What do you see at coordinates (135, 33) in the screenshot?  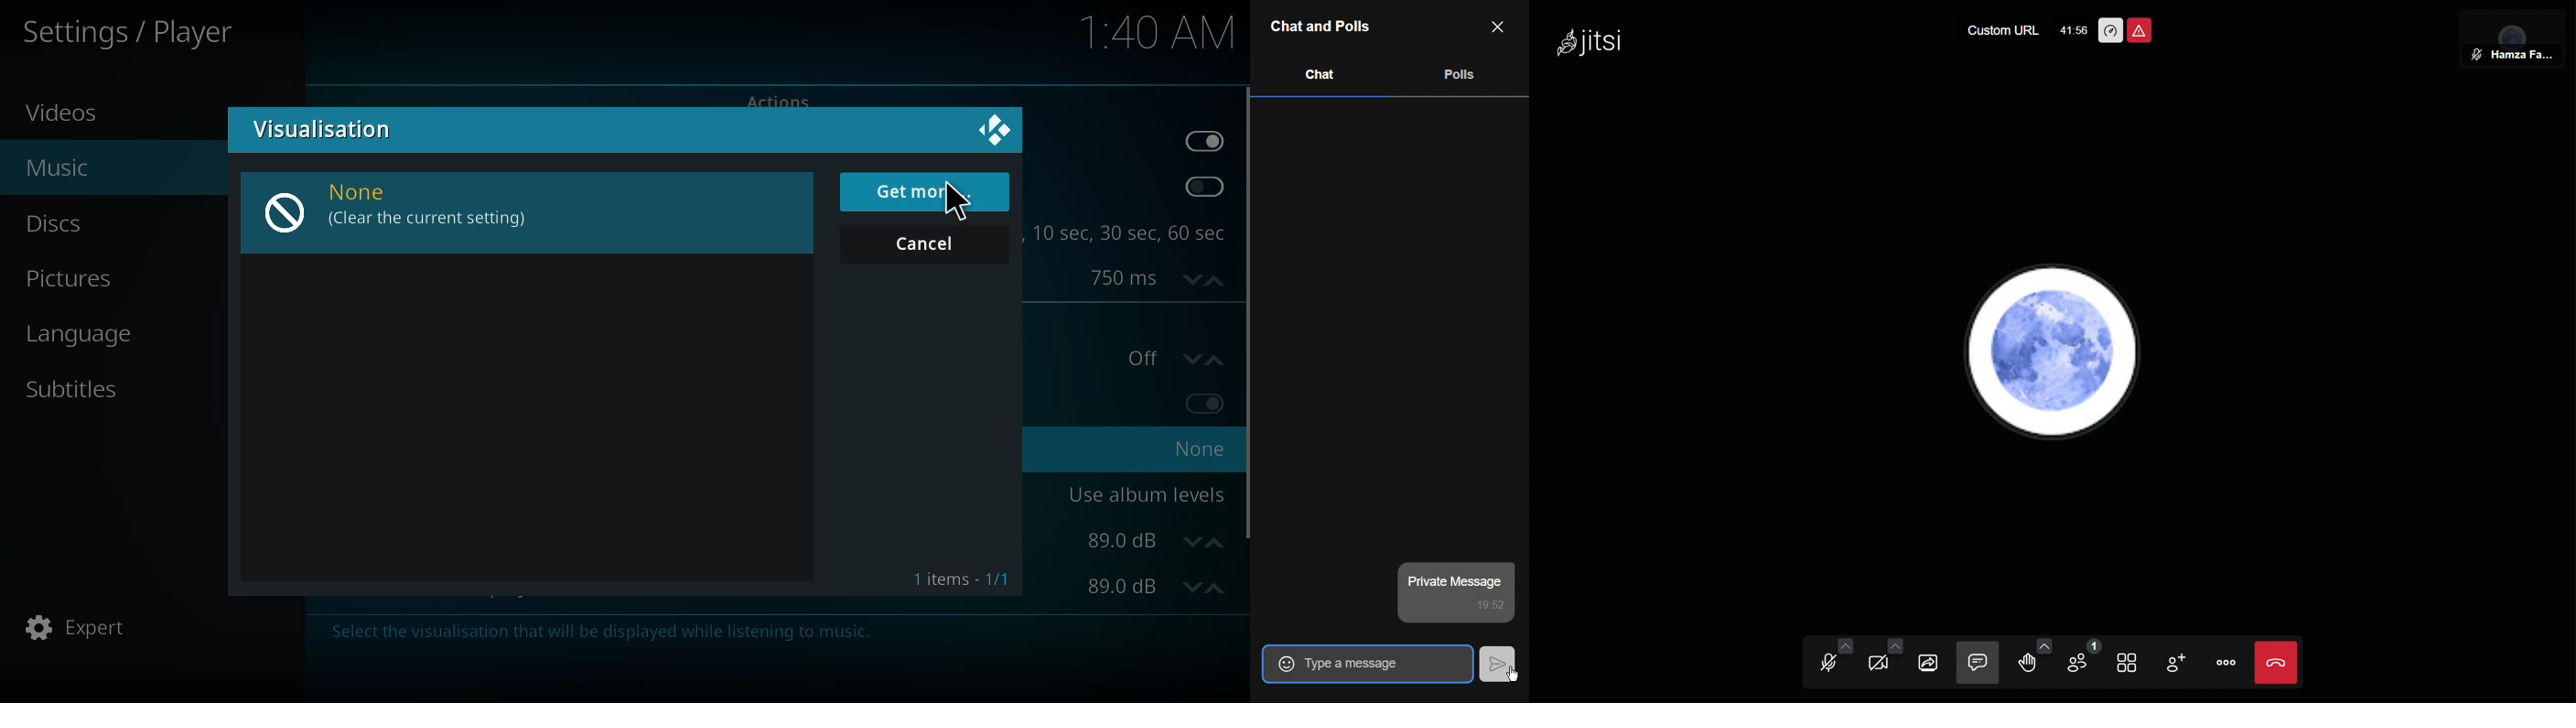 I see `player` at bounding box center [135, 33].